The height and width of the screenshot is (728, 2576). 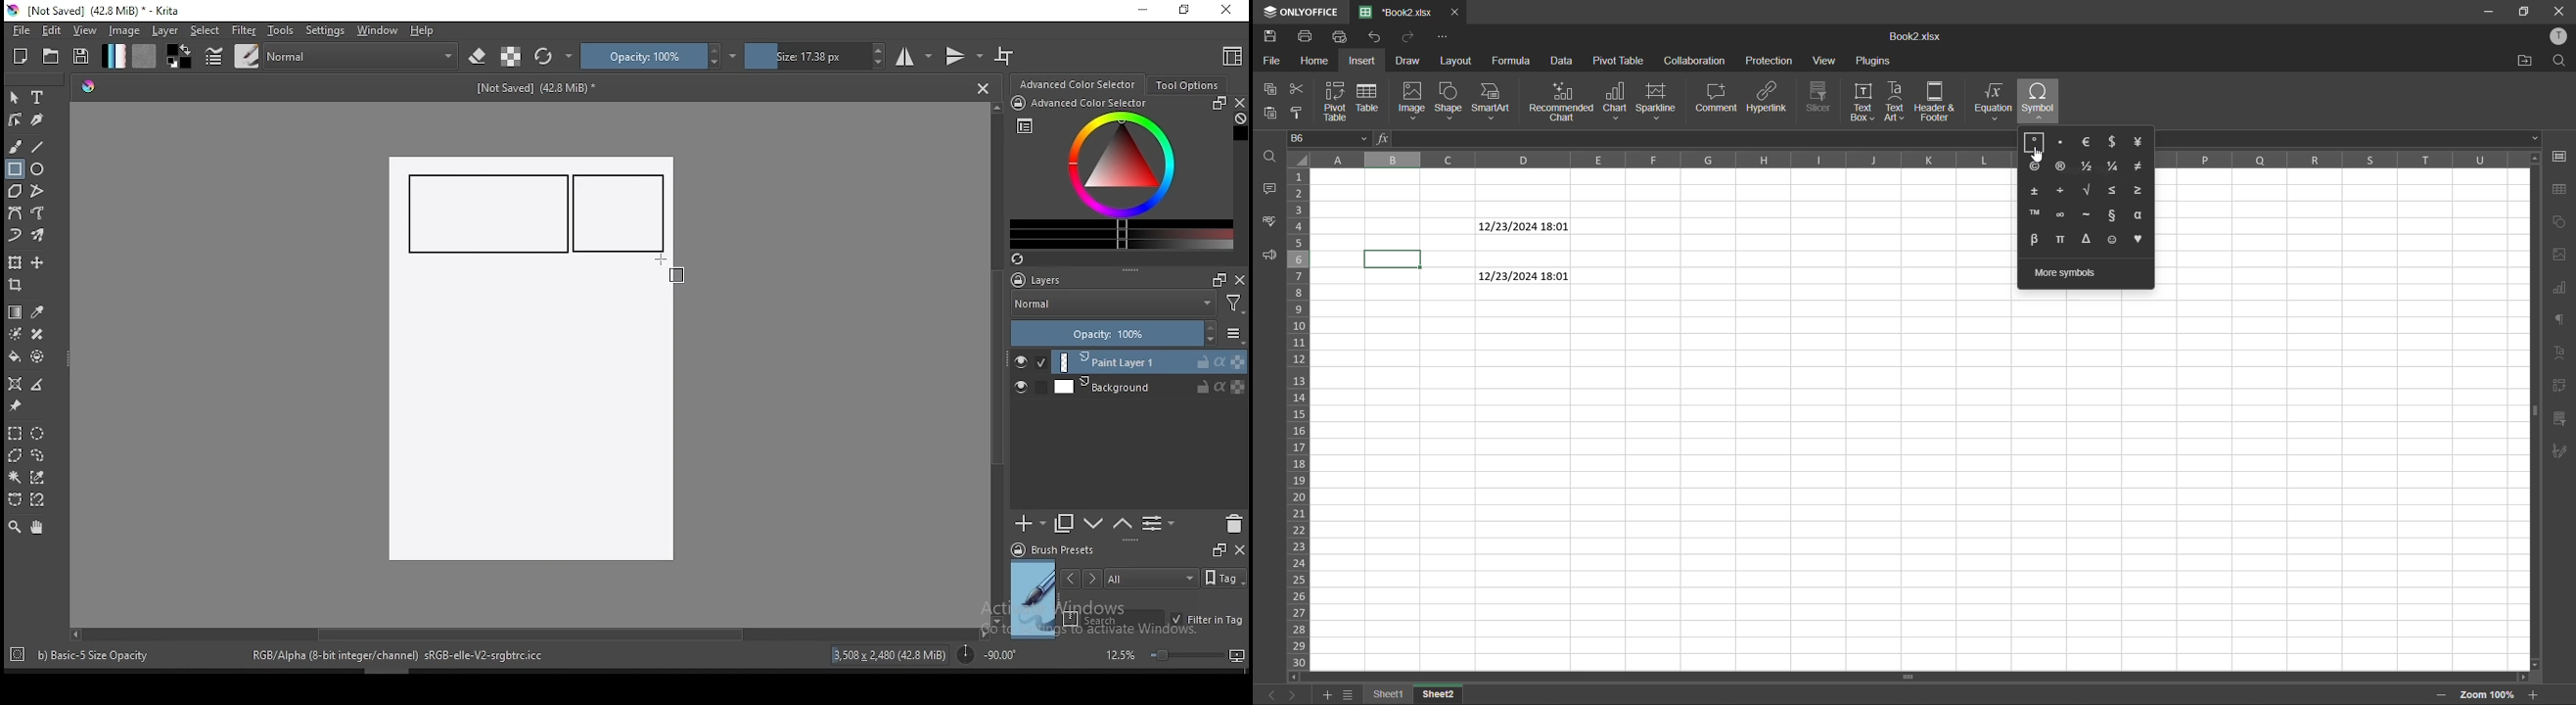 I want to click on smart patch tool, so click(x=37, y=334).